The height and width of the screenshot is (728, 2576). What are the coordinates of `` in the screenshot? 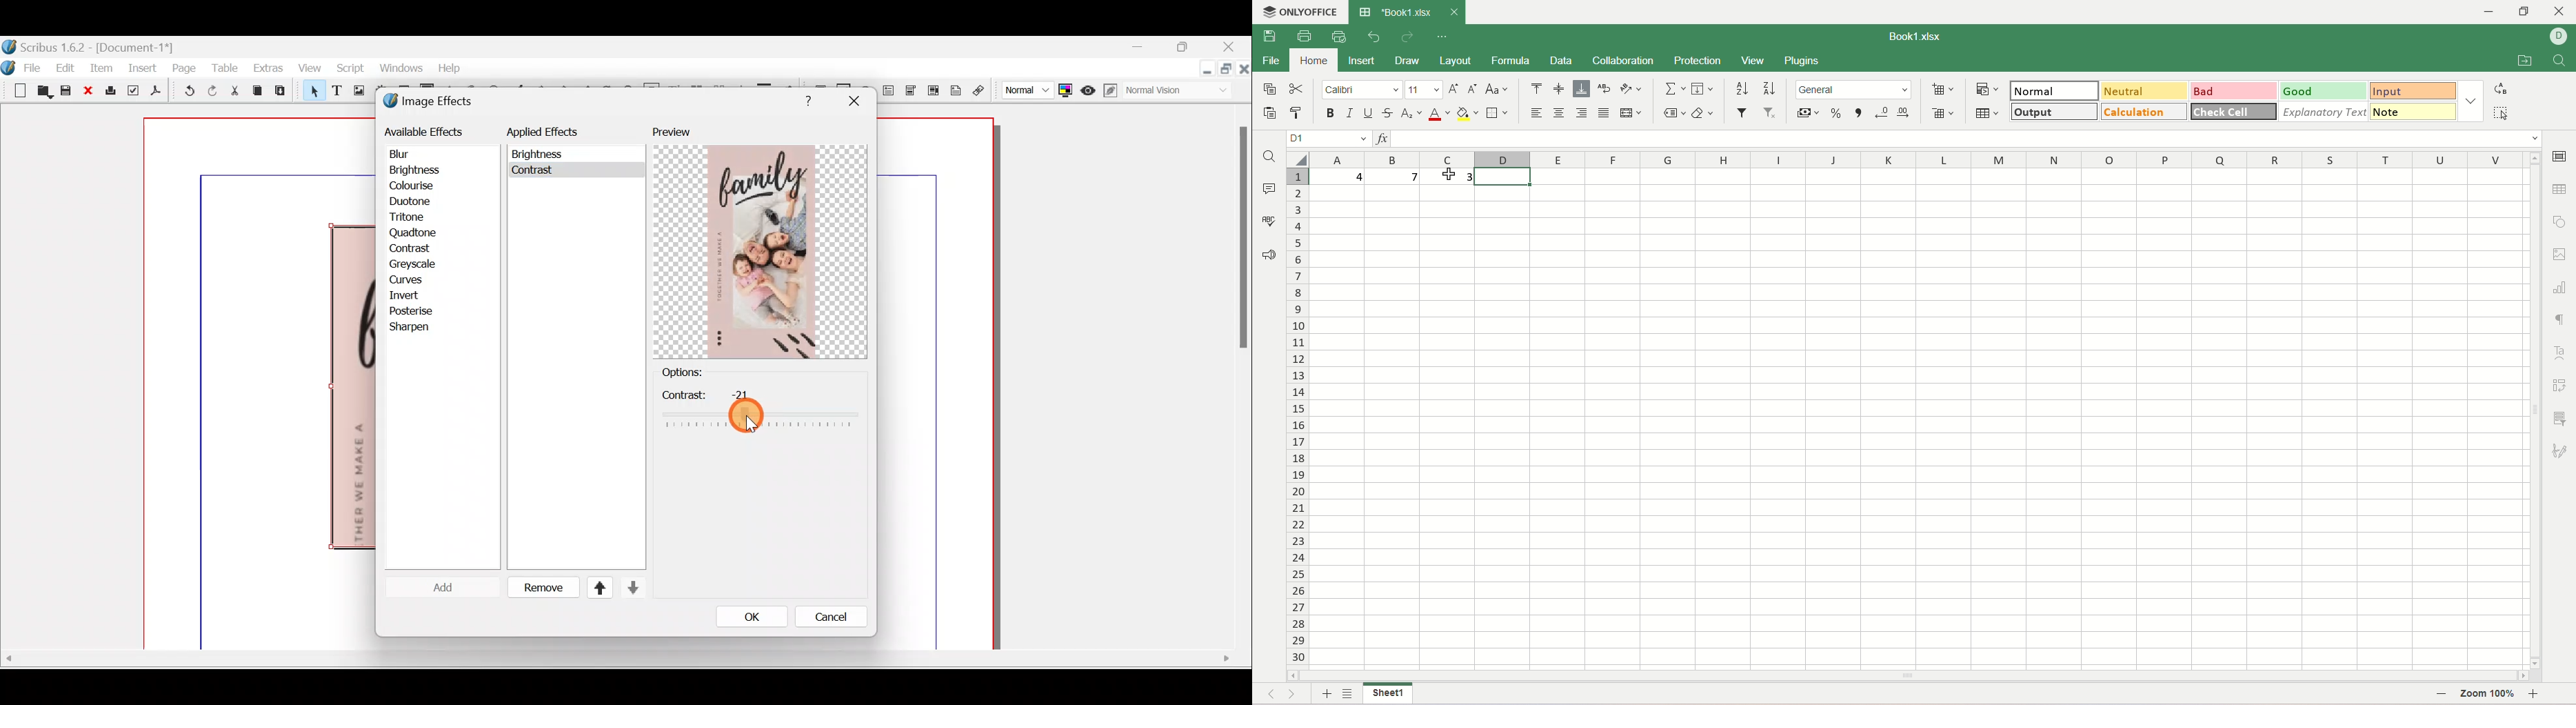 It's located at (853, 101).